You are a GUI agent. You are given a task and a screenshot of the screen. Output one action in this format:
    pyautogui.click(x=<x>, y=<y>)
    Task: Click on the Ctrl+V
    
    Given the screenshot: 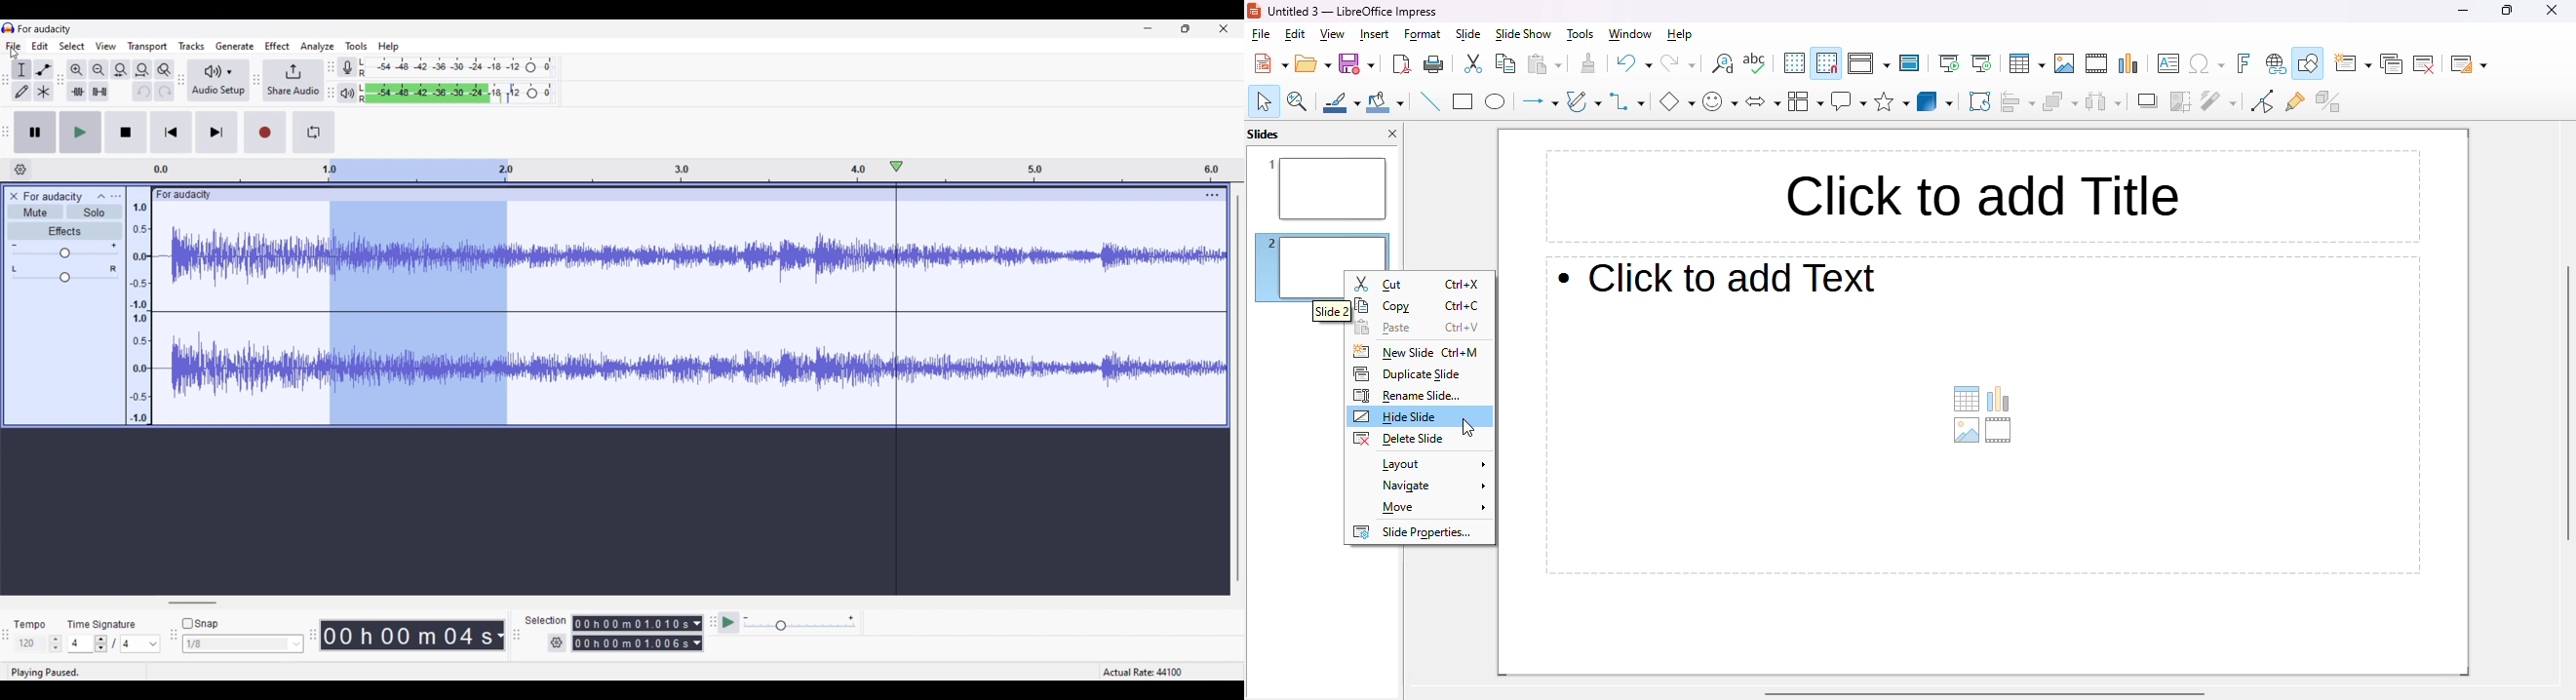 What is the action you would take?
    pyautogui.click(x=1463, y=326)
    